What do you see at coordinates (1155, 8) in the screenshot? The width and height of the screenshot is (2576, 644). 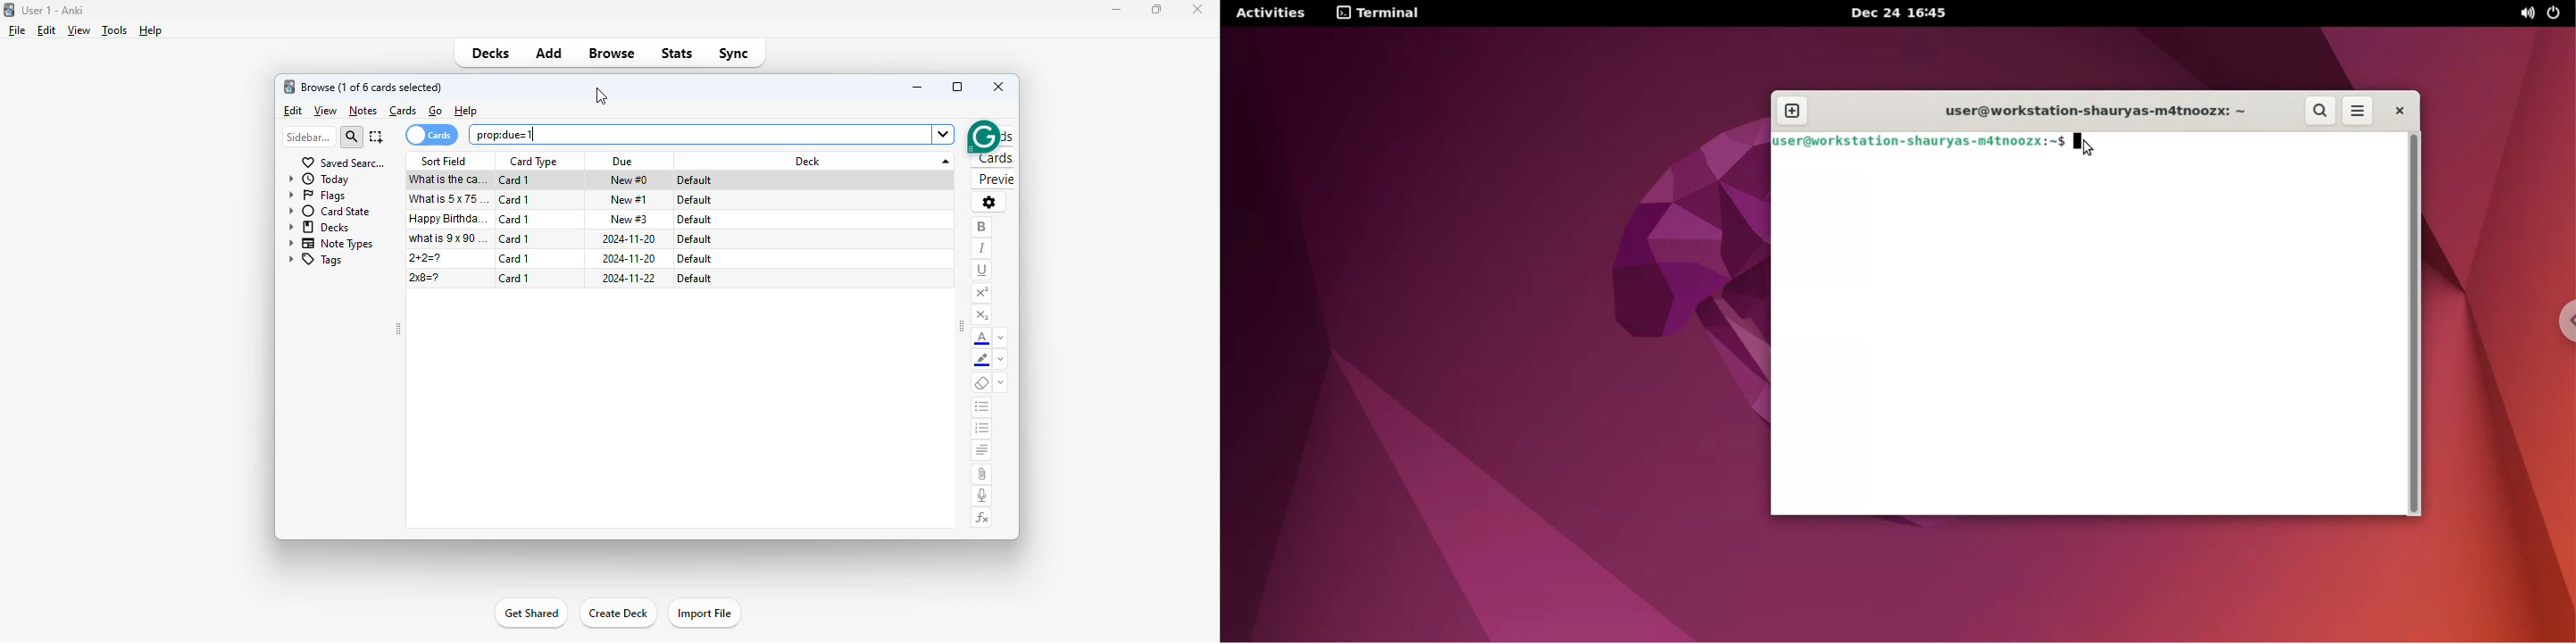 I see `maximize` at bounding box center [1155, 8].